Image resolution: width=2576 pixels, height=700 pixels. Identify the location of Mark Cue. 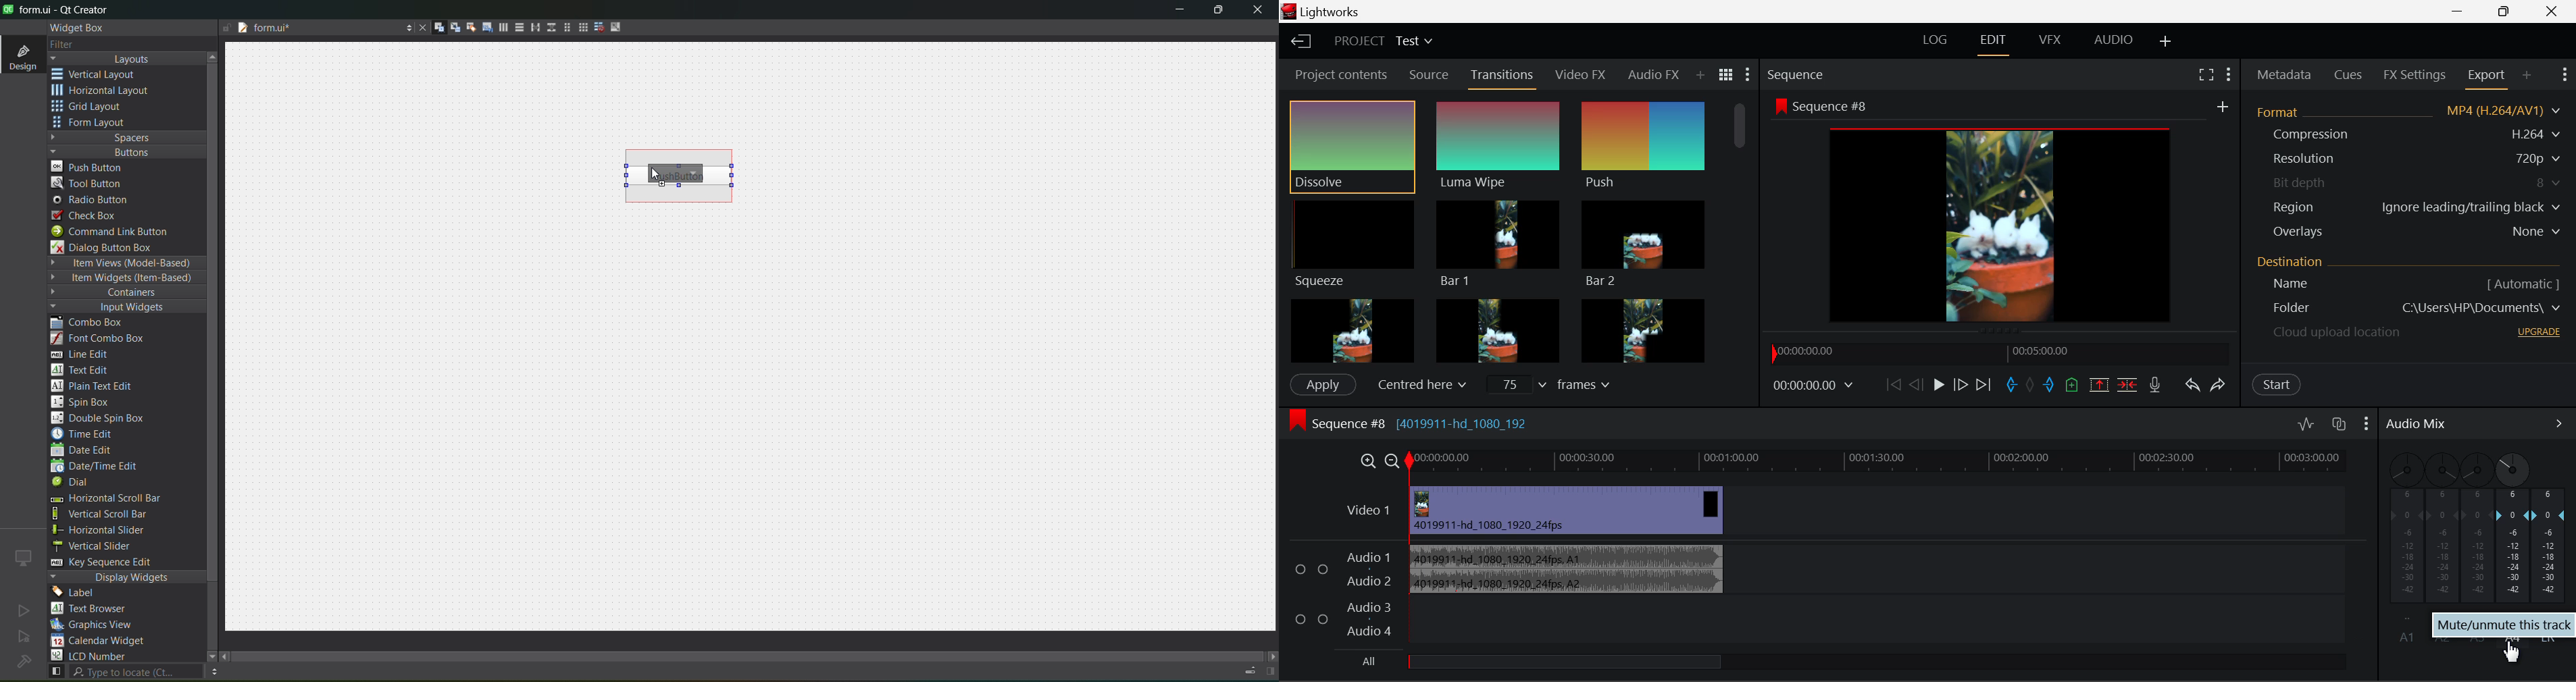
(2072, 384).